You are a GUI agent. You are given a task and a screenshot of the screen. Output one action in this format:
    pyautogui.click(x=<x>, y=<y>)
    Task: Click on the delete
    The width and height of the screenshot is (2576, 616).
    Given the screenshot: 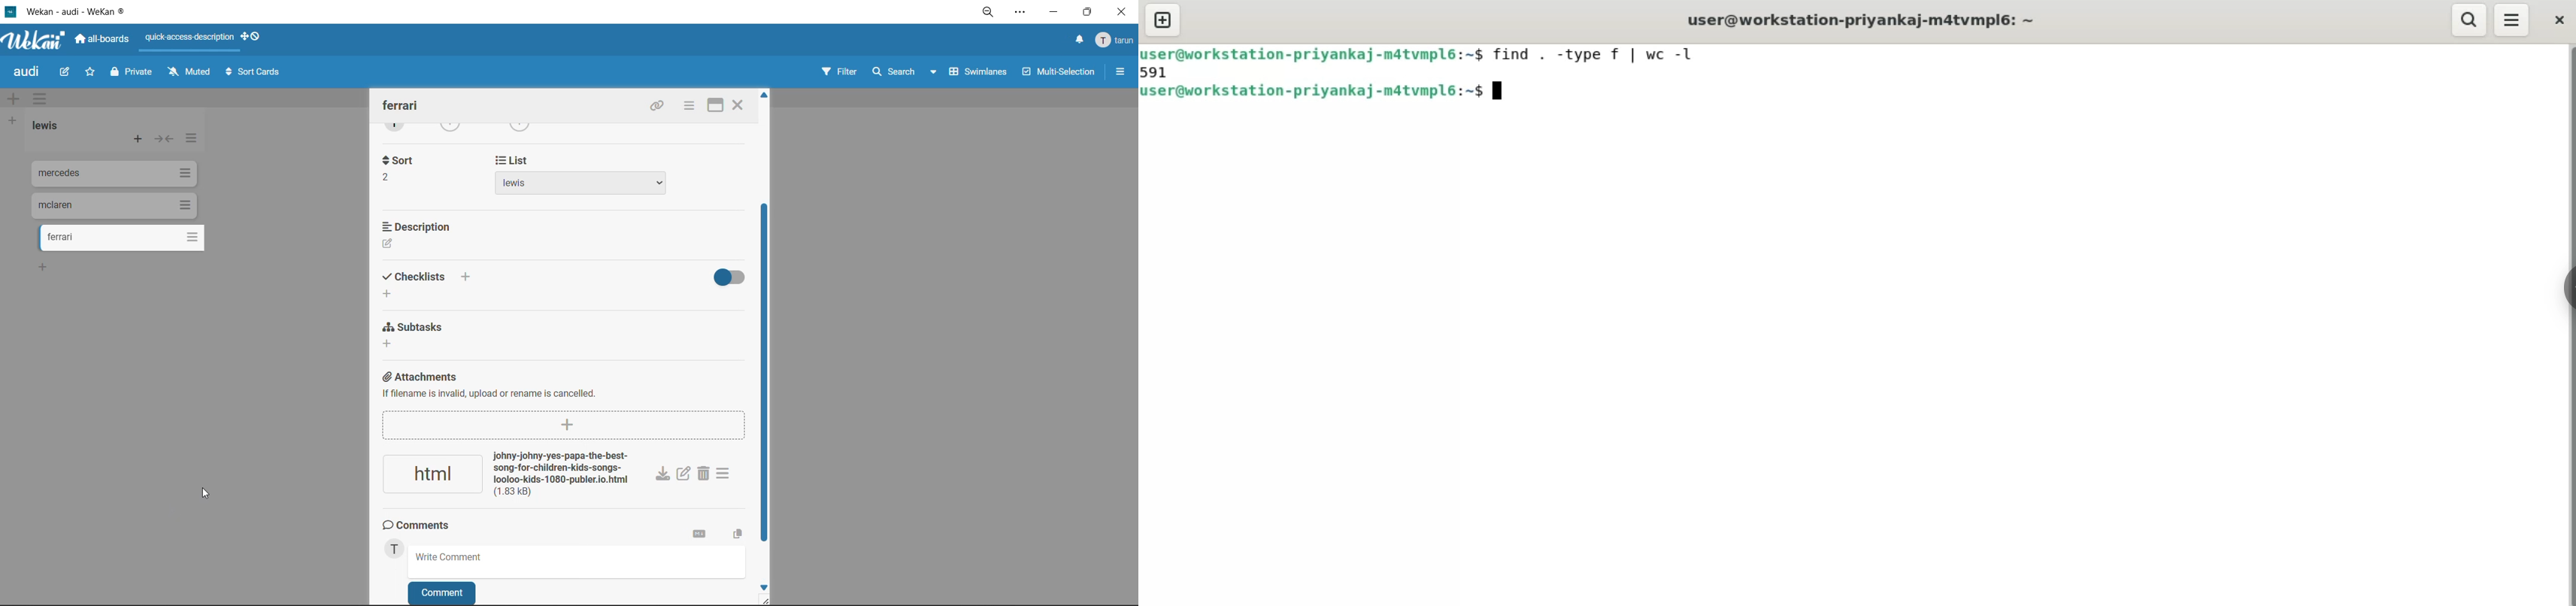 What is the action you would take?
    pyautogui.click(x=704, y=474)
    